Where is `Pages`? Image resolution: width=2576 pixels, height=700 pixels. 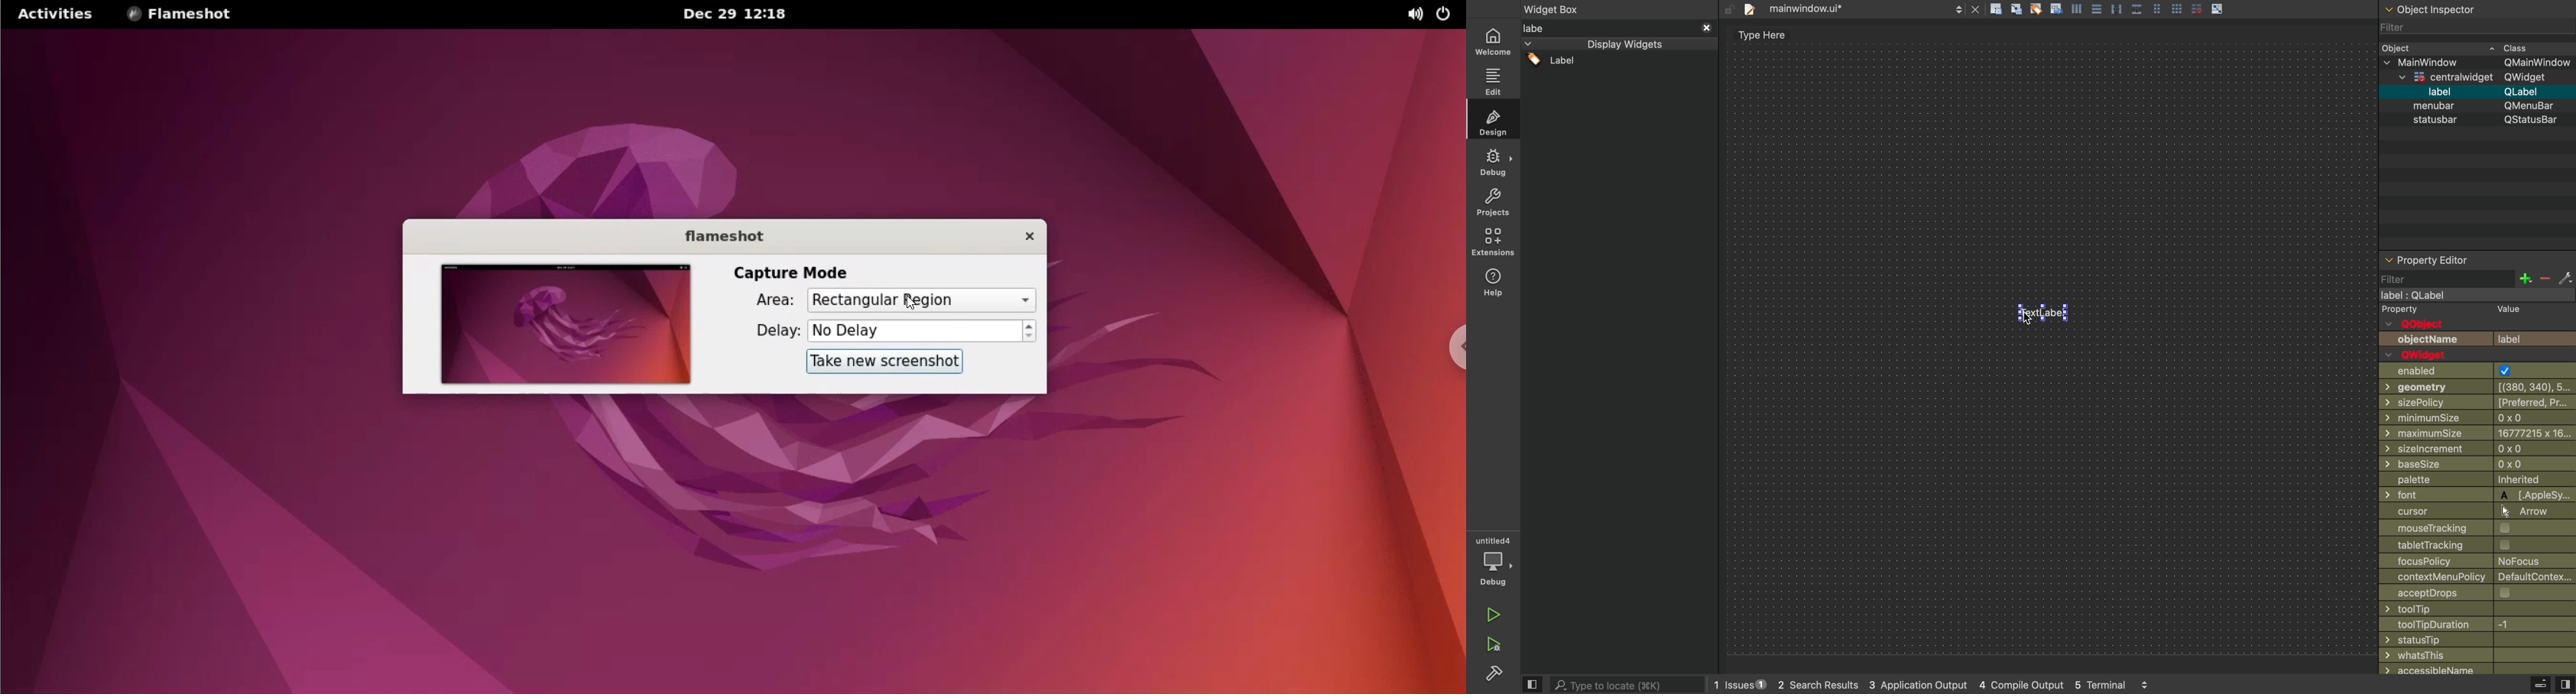
Pages is located at coordinates (2098, 10).